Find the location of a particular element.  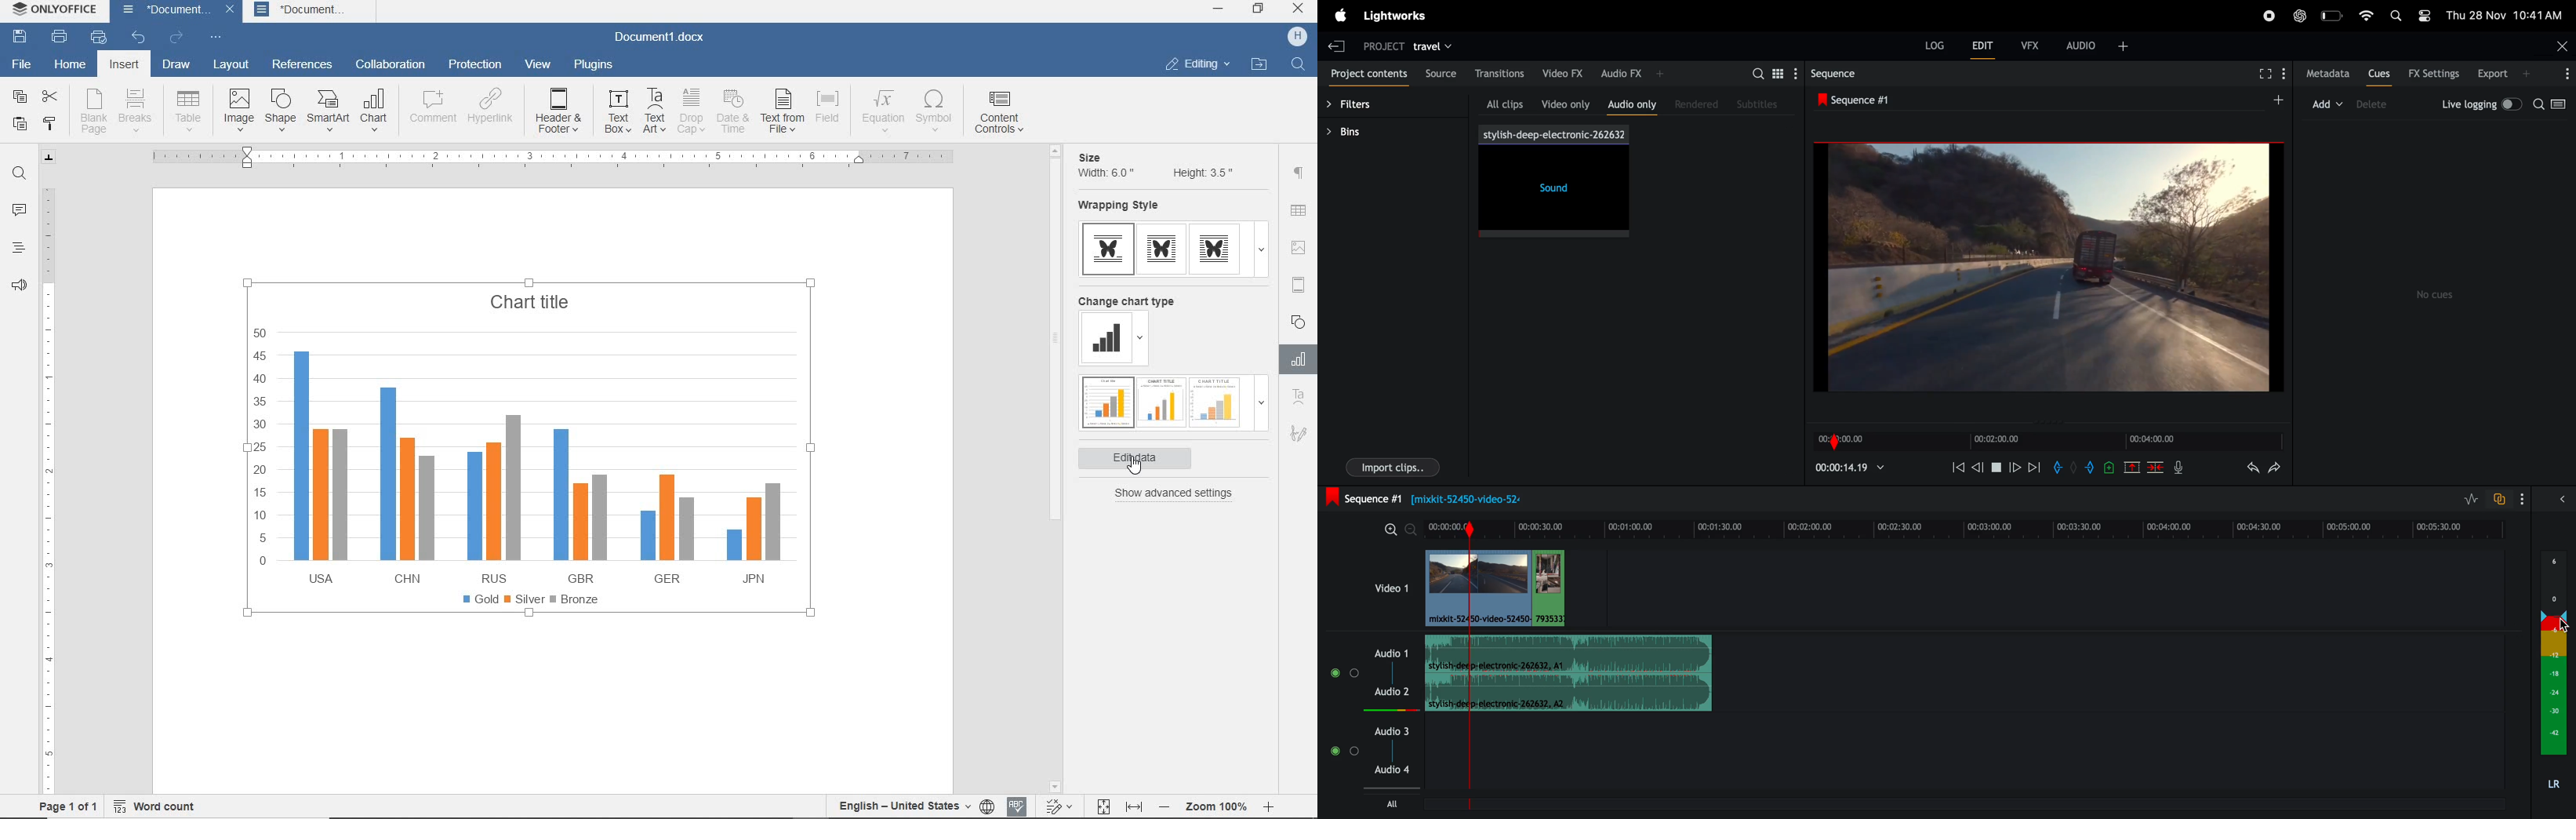

Signature settings is located at coordinates (1298, 437).